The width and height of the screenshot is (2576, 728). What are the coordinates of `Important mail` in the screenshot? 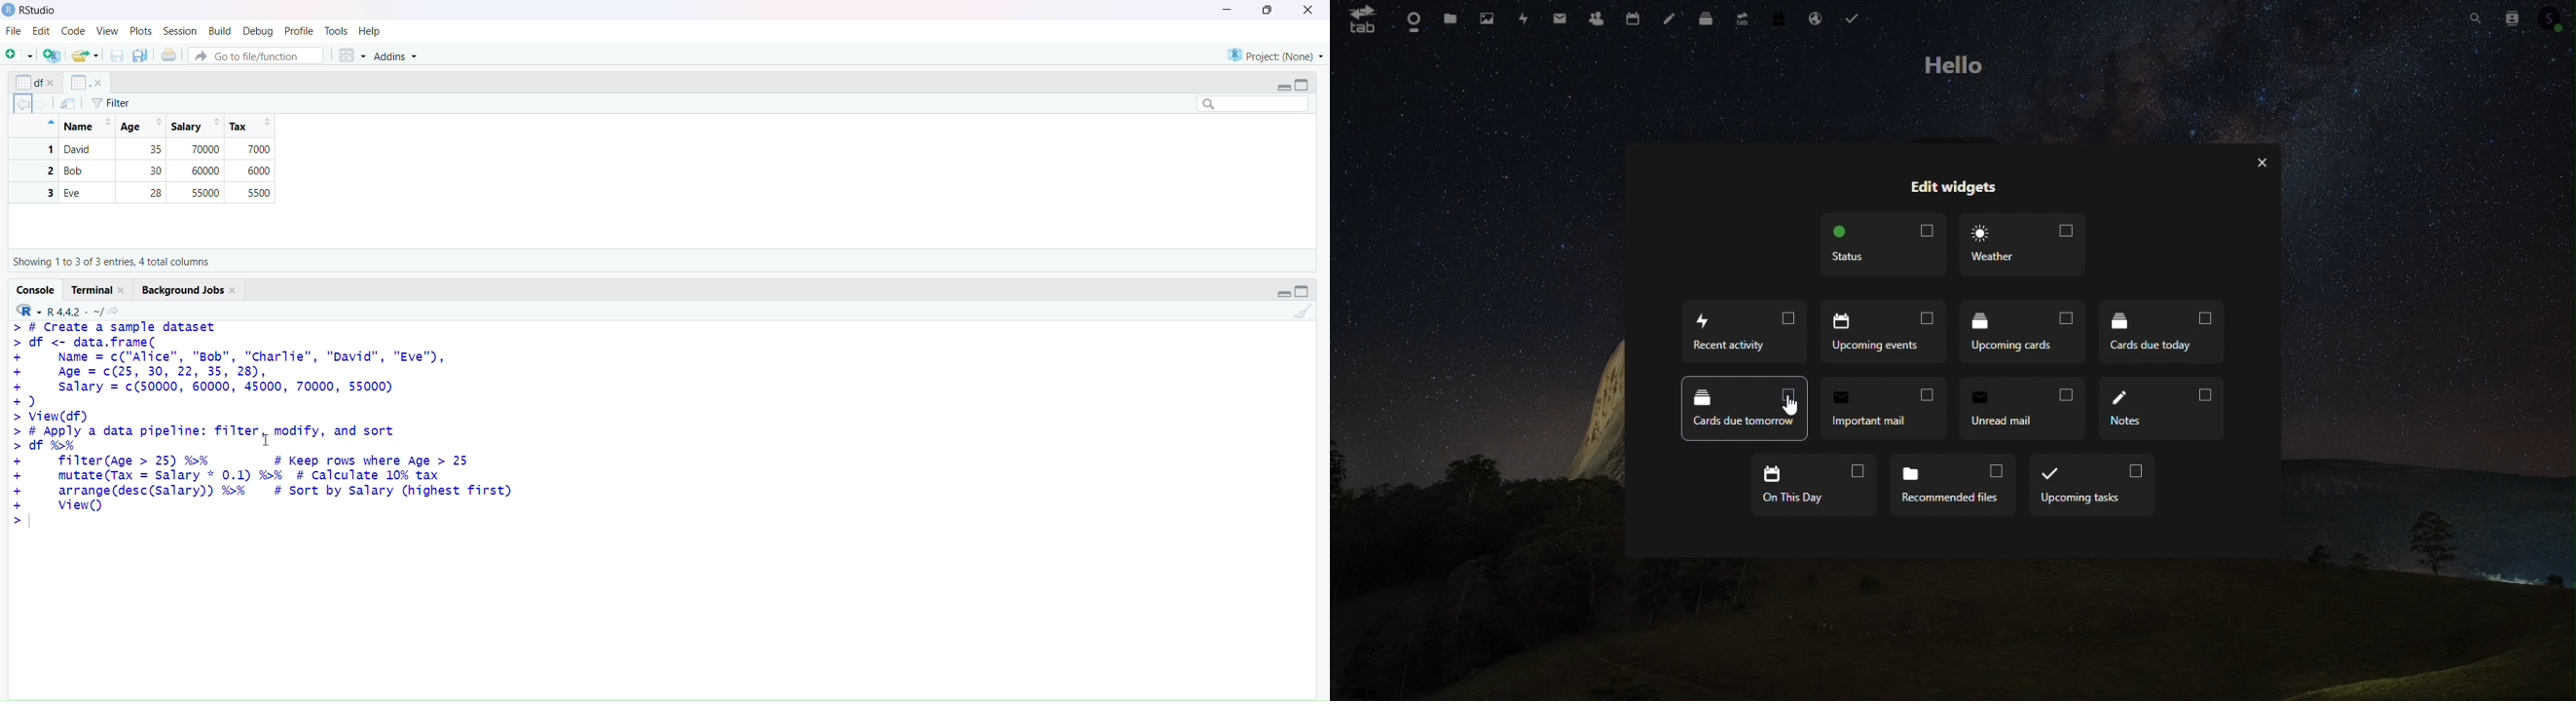 It's located at (1883, 409).